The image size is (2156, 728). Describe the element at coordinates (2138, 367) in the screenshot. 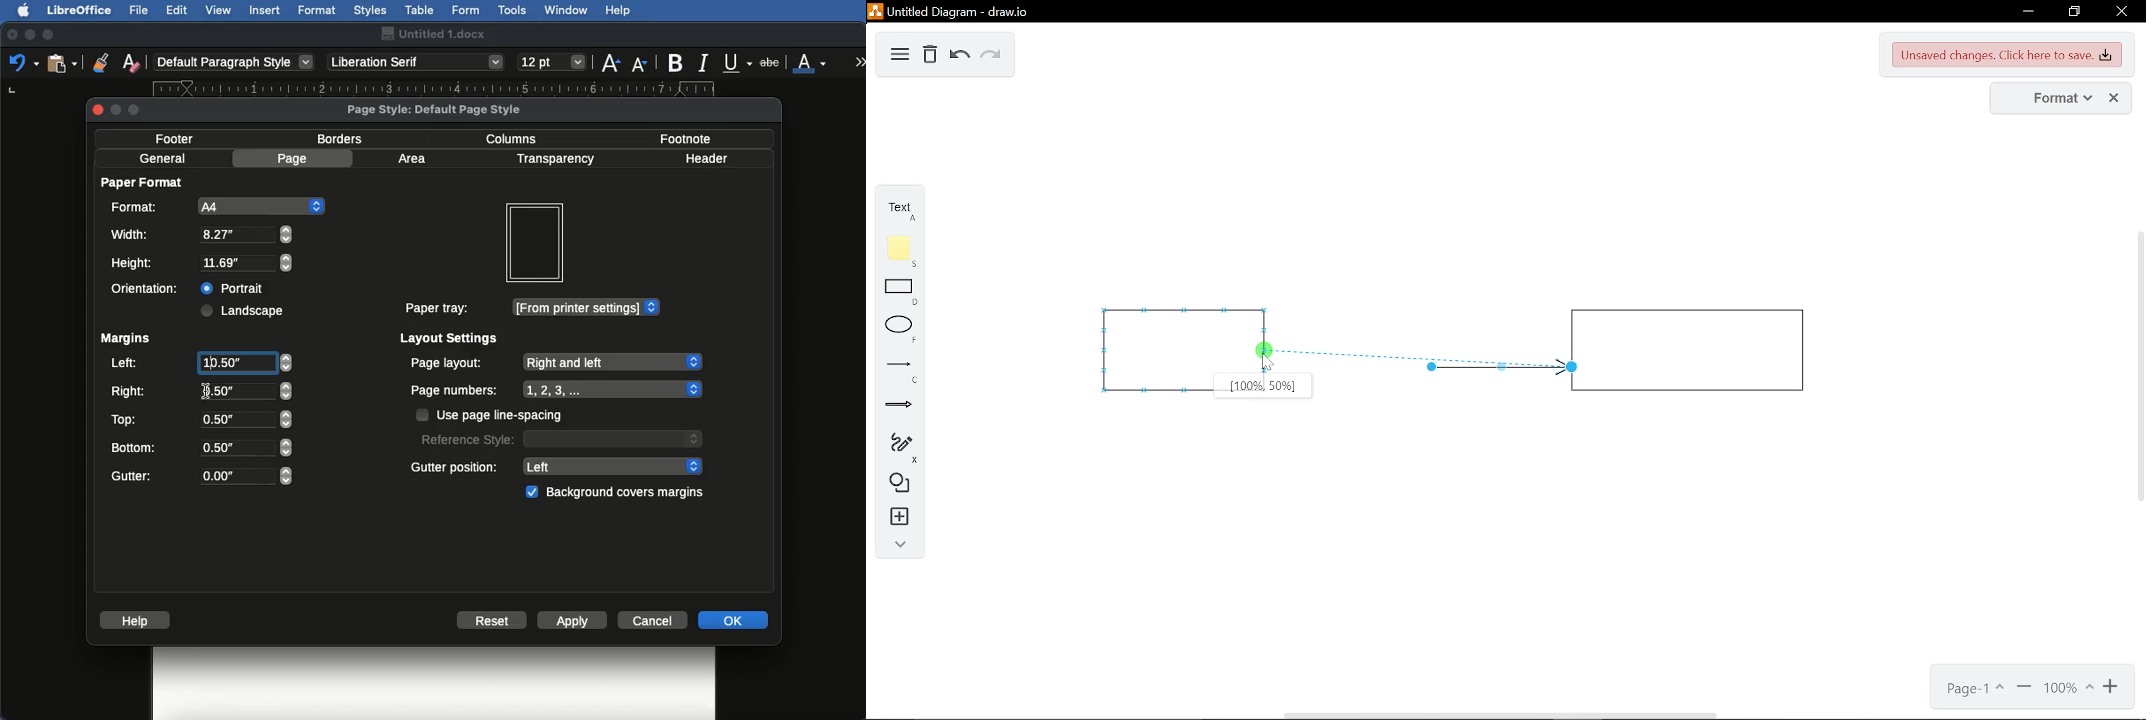

I see `vertical scrollbar` at that location.